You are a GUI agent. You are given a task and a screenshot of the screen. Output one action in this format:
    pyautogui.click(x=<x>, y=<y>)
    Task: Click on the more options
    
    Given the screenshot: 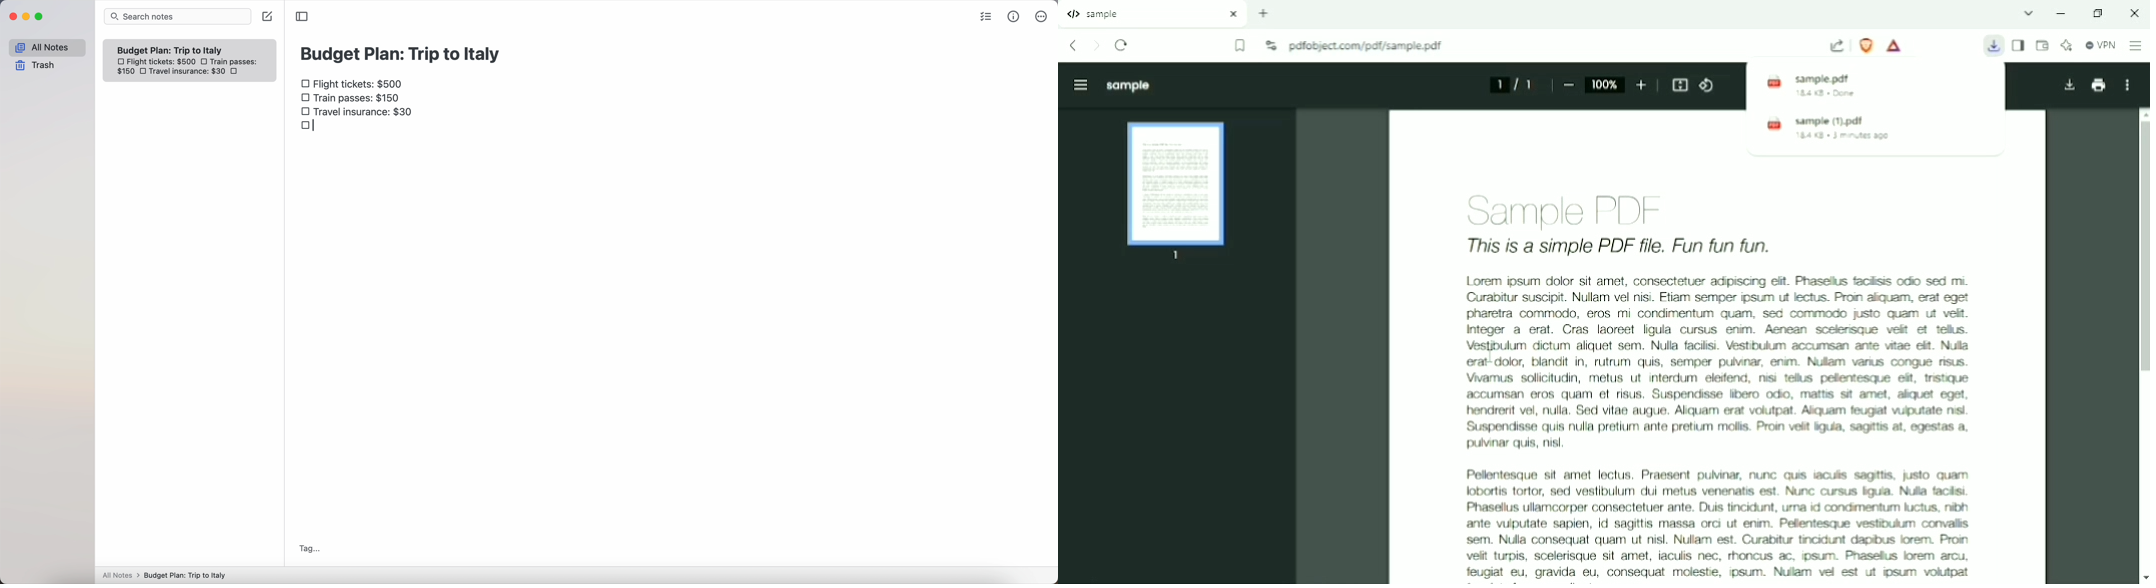 What is the action you would take?
    pyautogui.click(x=1042, y=16)
    